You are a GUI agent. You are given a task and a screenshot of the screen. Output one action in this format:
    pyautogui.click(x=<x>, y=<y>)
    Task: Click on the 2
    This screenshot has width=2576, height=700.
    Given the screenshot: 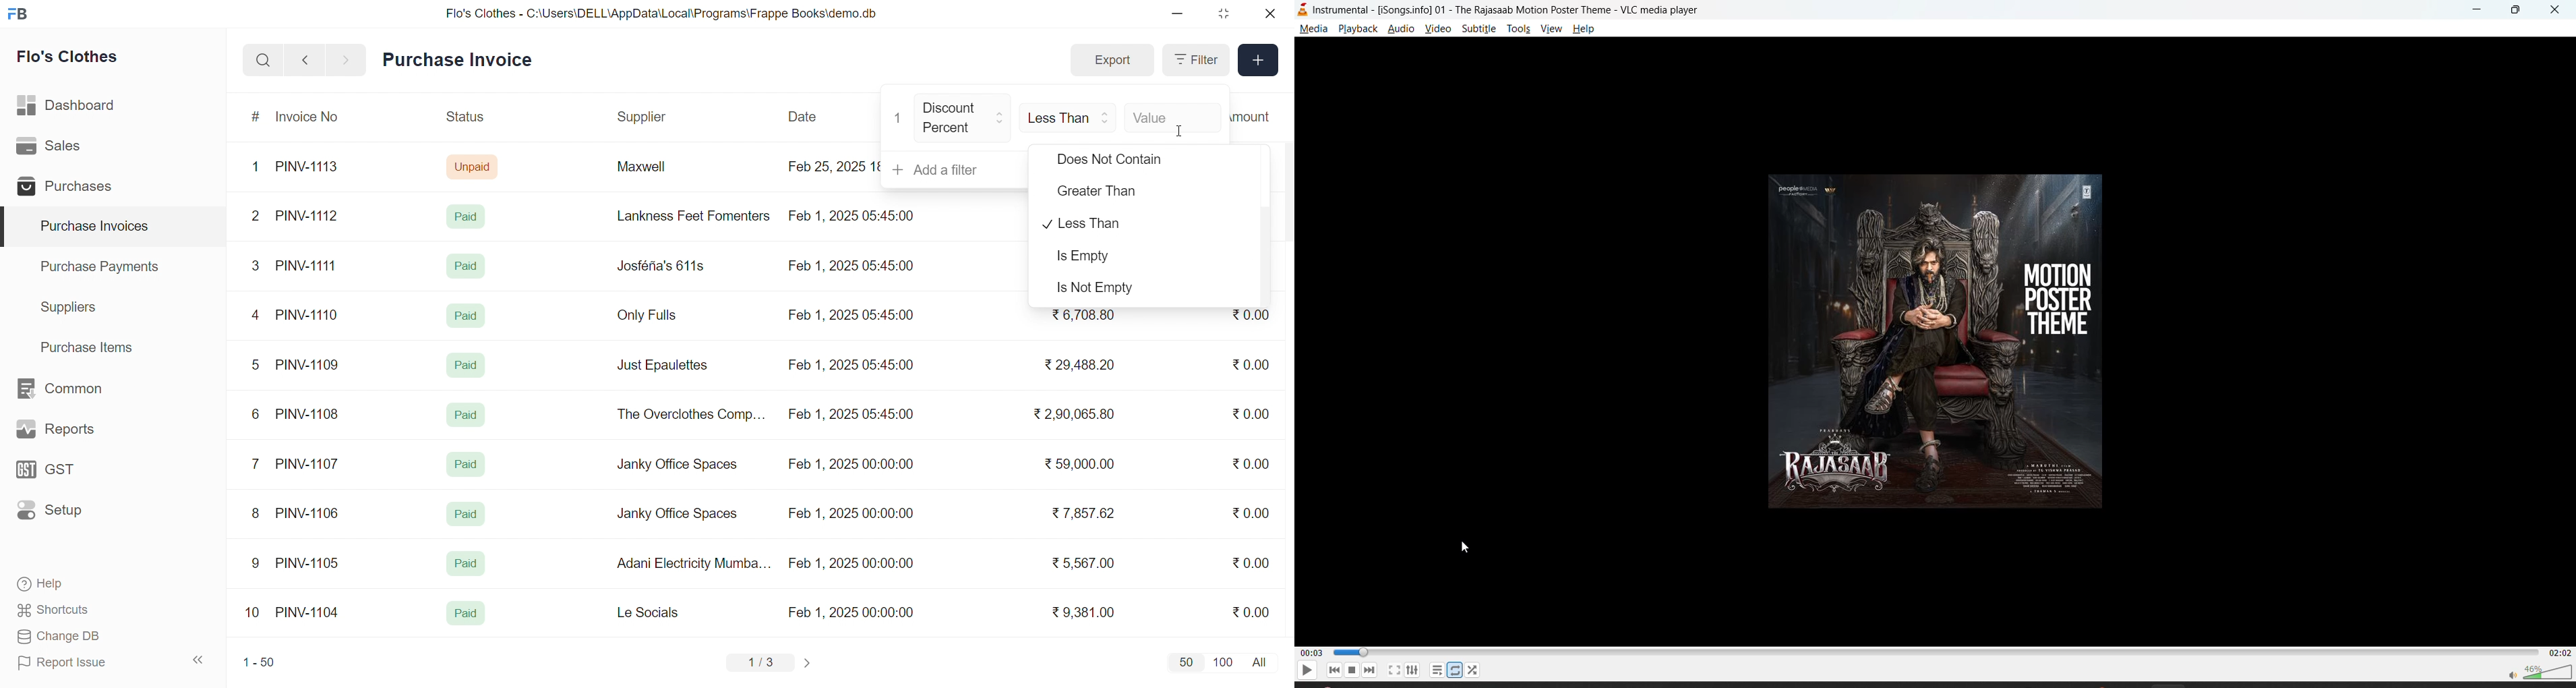 What is the action you would take?
    pyautogui.click(x=258, y=218)
    